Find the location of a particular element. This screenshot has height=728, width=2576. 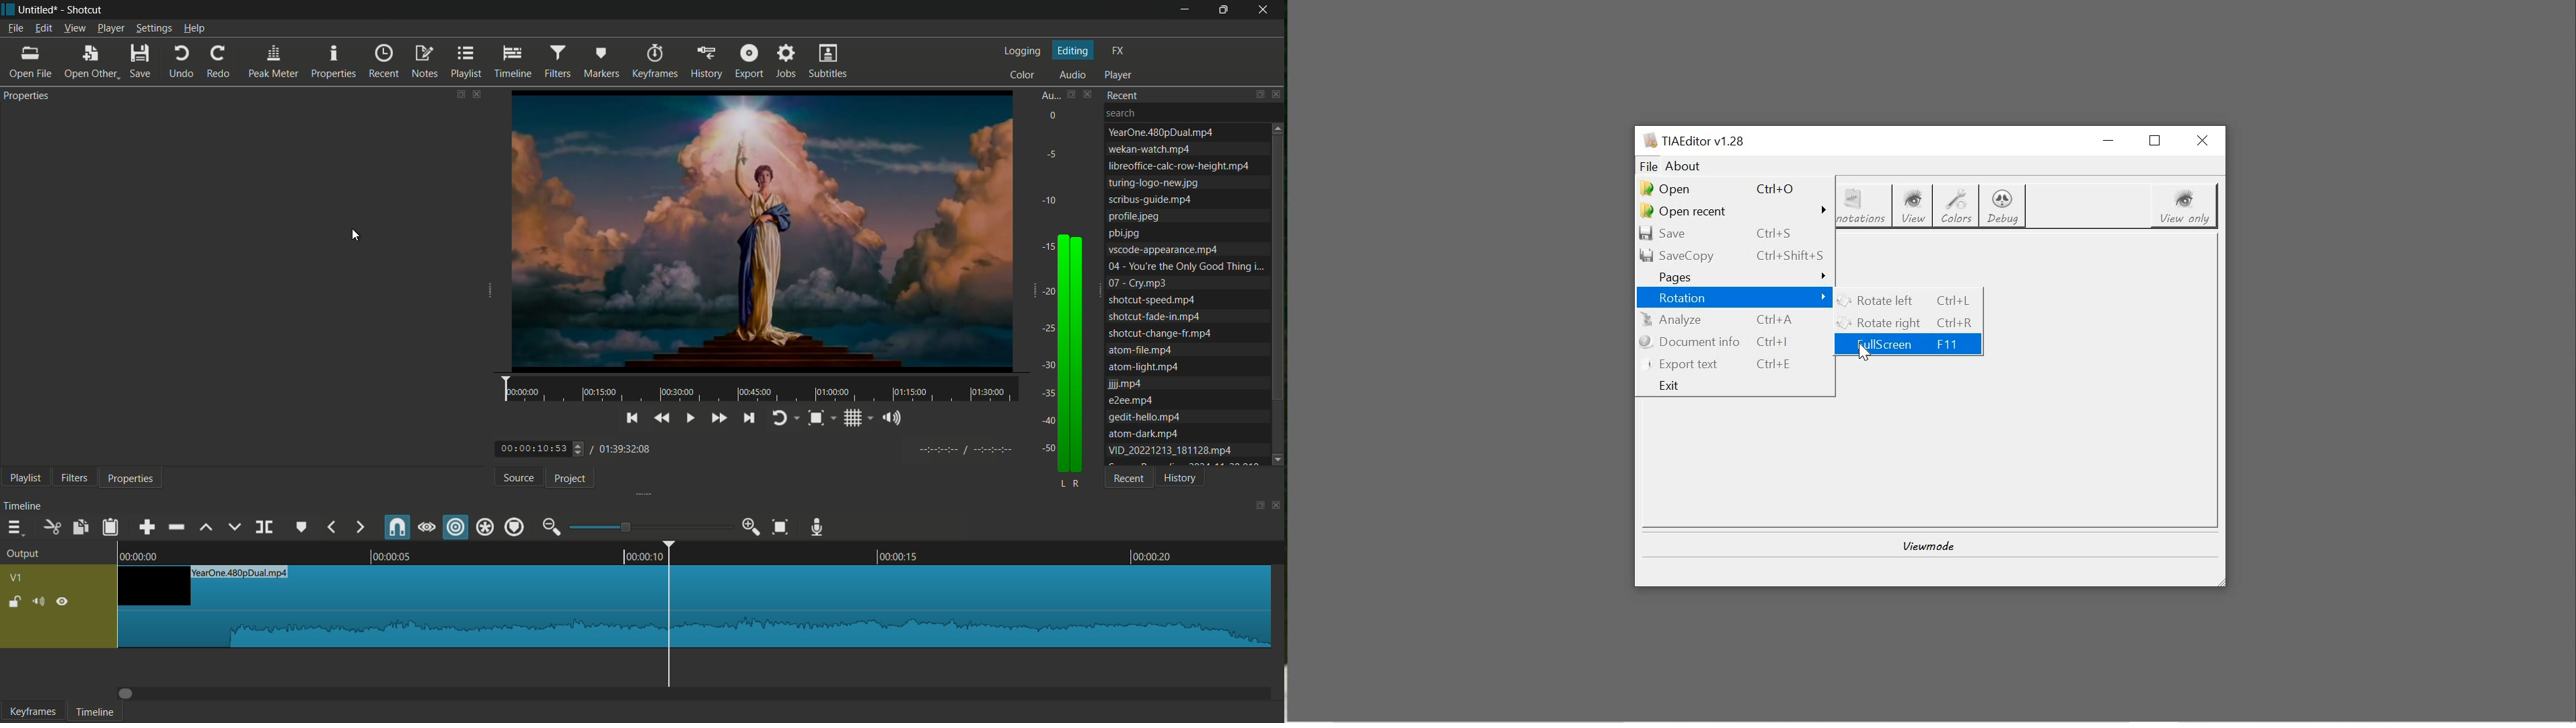

time is located at coordinates (810, 421).